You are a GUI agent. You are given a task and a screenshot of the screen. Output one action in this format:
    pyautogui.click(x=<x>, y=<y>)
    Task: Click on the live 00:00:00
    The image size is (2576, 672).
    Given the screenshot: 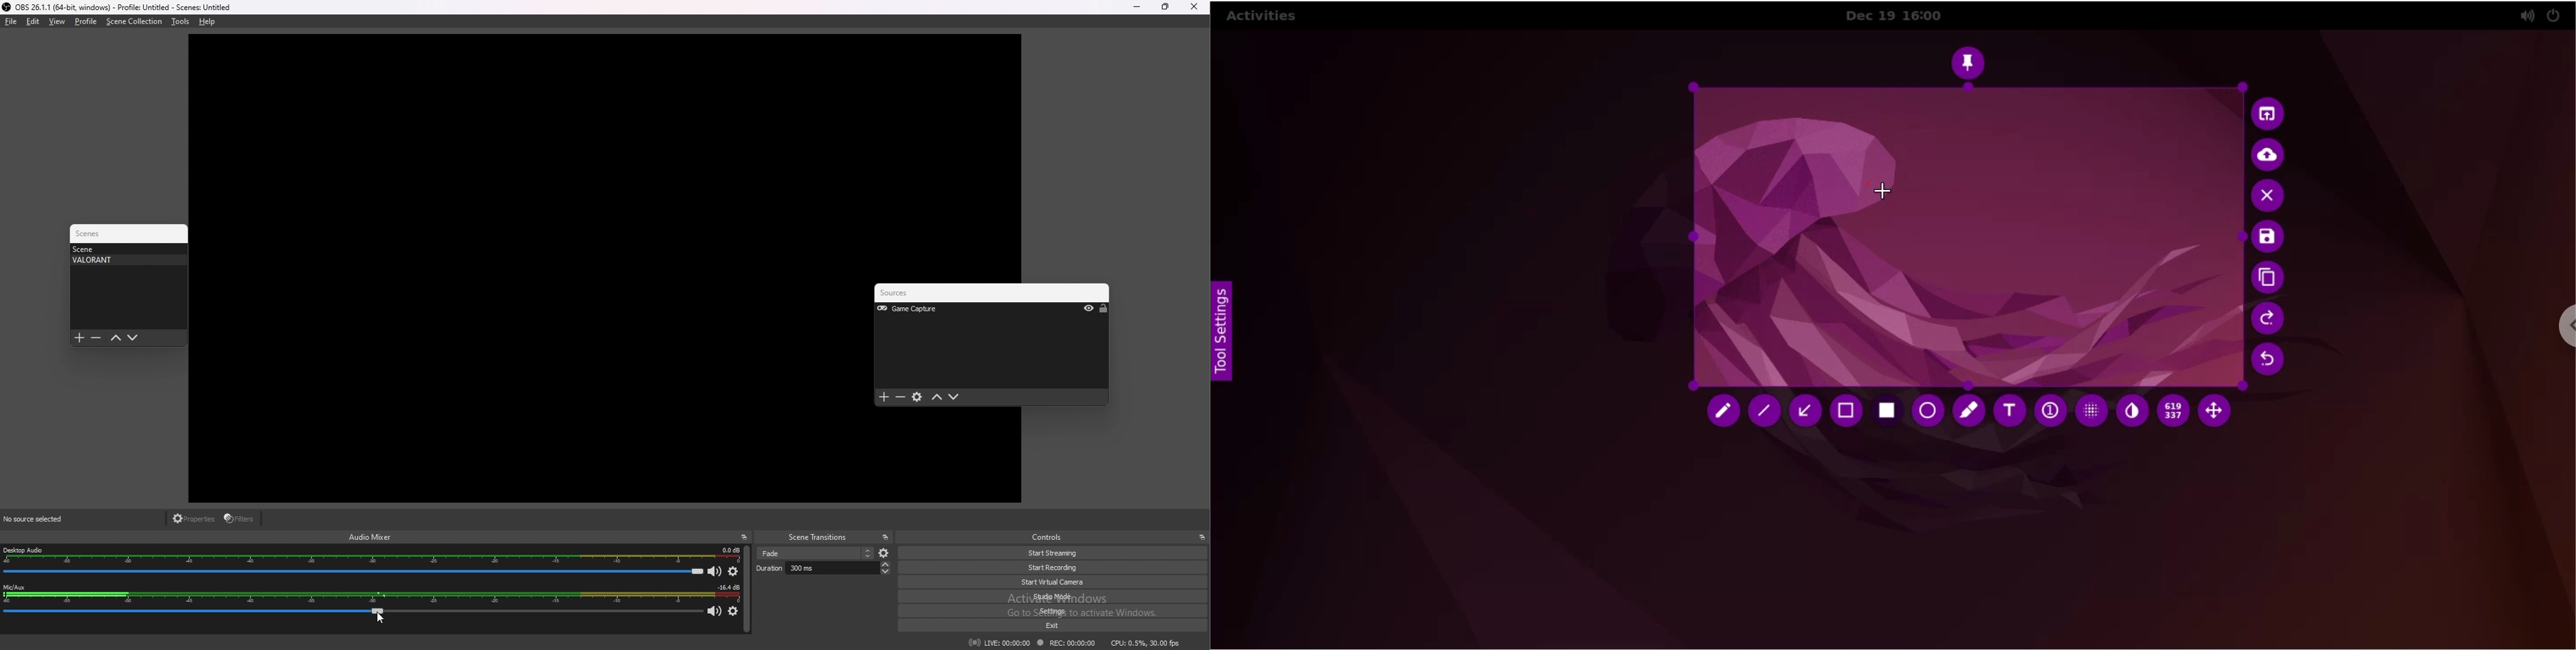 What is the action you would take?
    pyautogui.click(x=1000, y=642)
    